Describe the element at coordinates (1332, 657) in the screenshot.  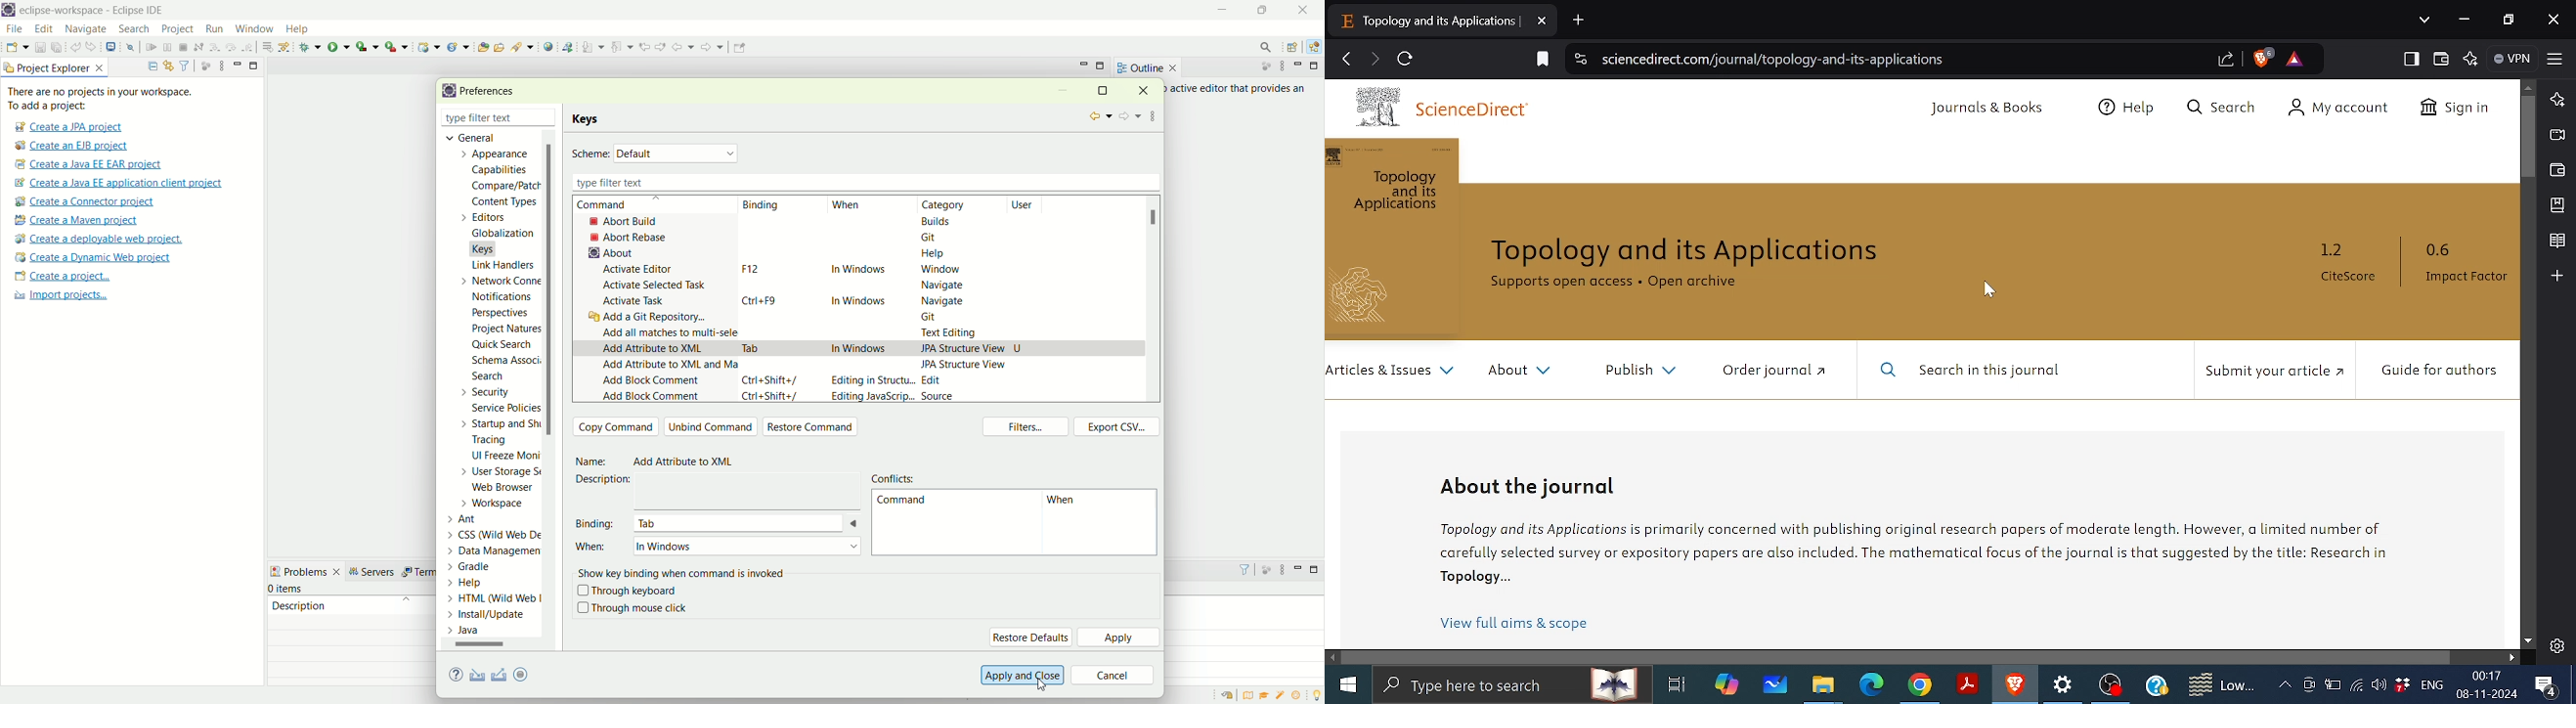
I see `Move left` at that location.